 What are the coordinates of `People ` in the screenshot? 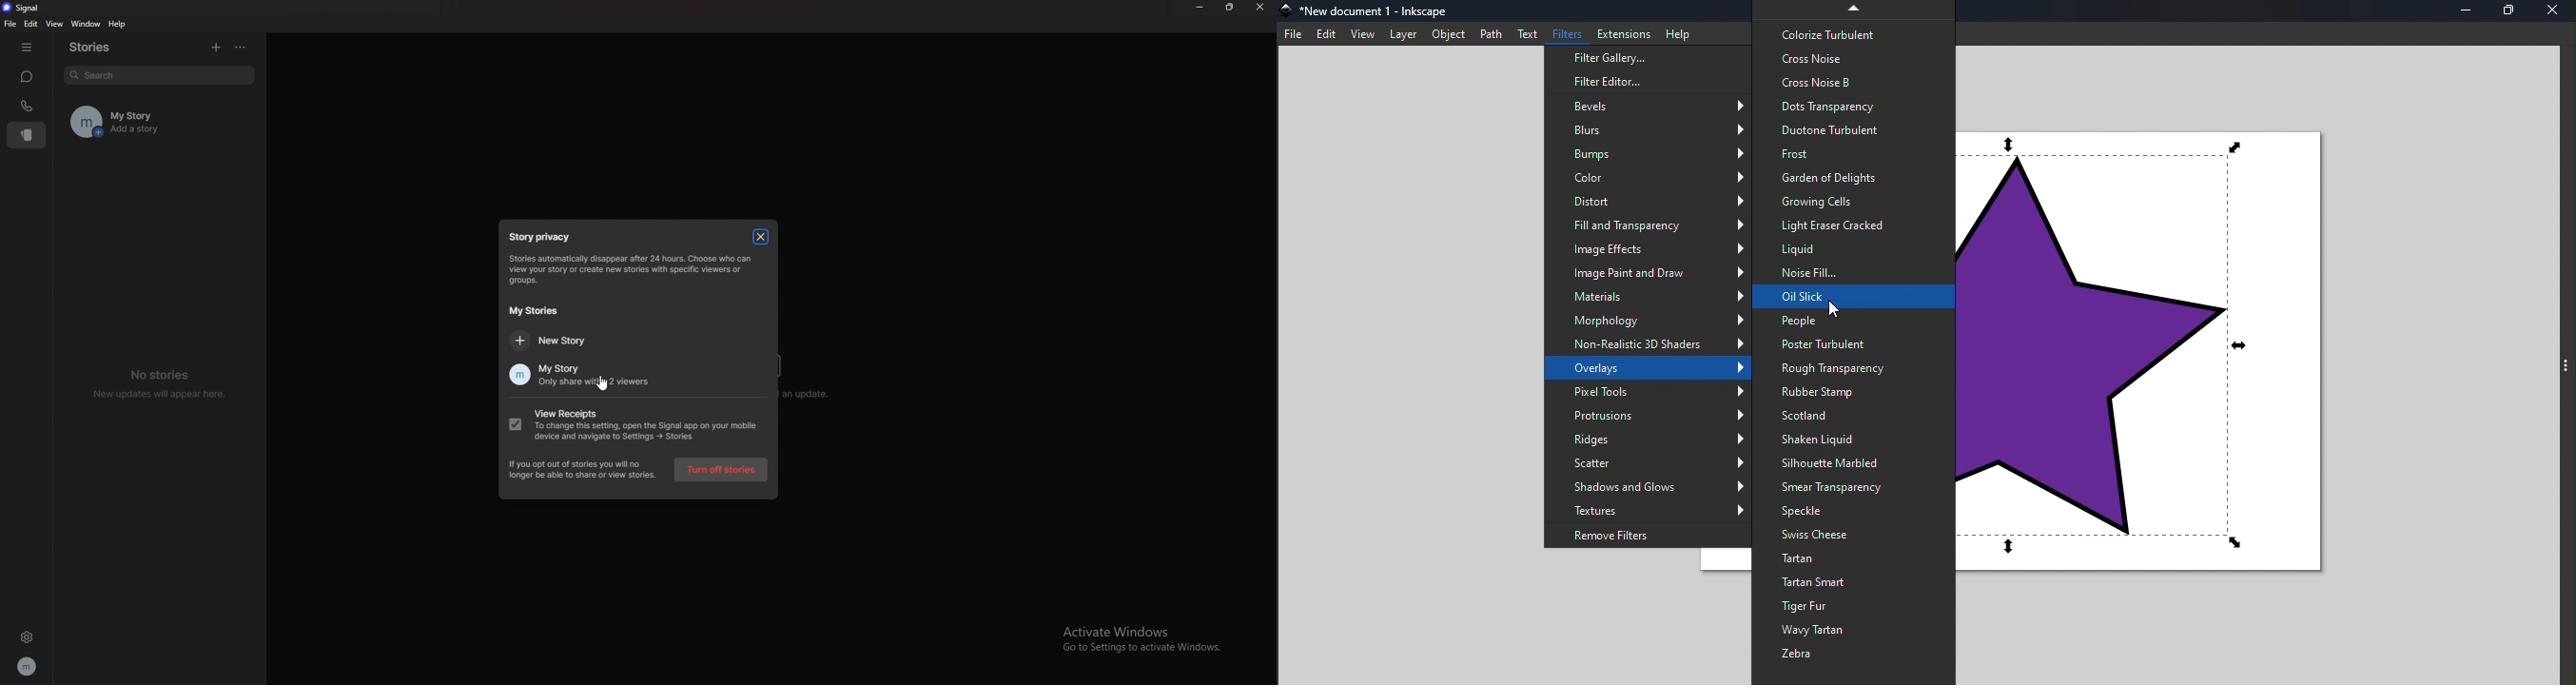 It's located at (1851, 320).